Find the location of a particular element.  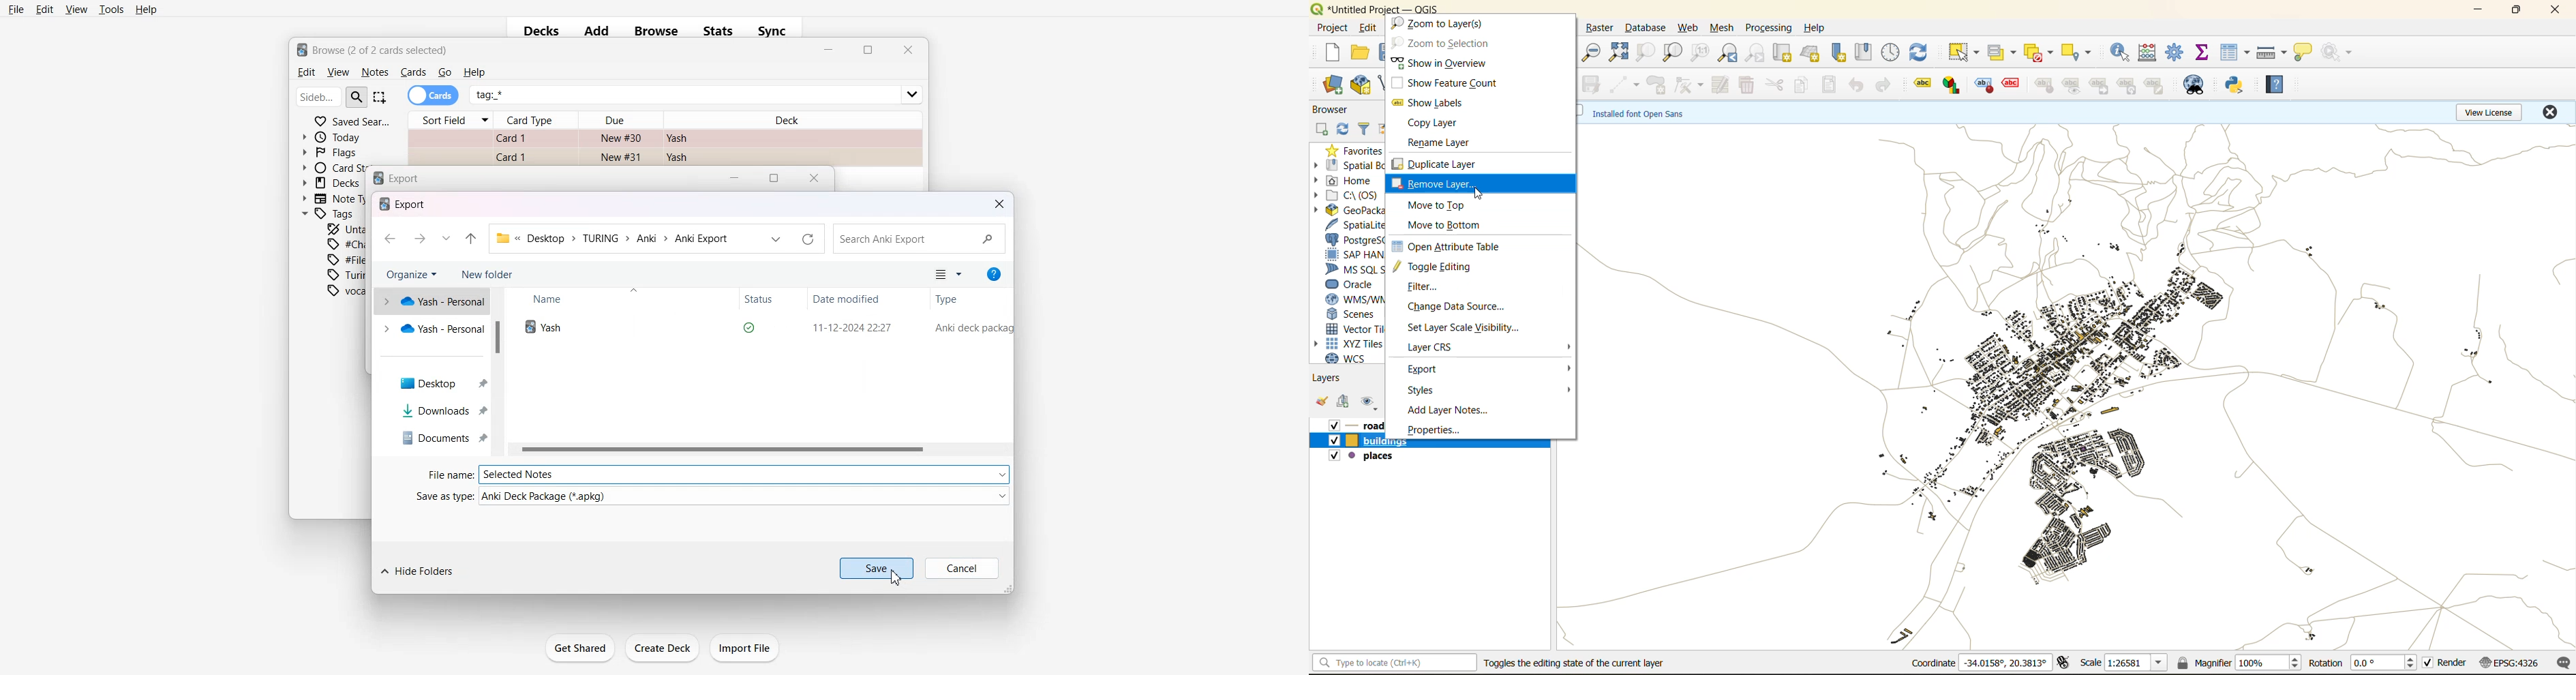

Hide Folders is located at coordinates (418, 571).